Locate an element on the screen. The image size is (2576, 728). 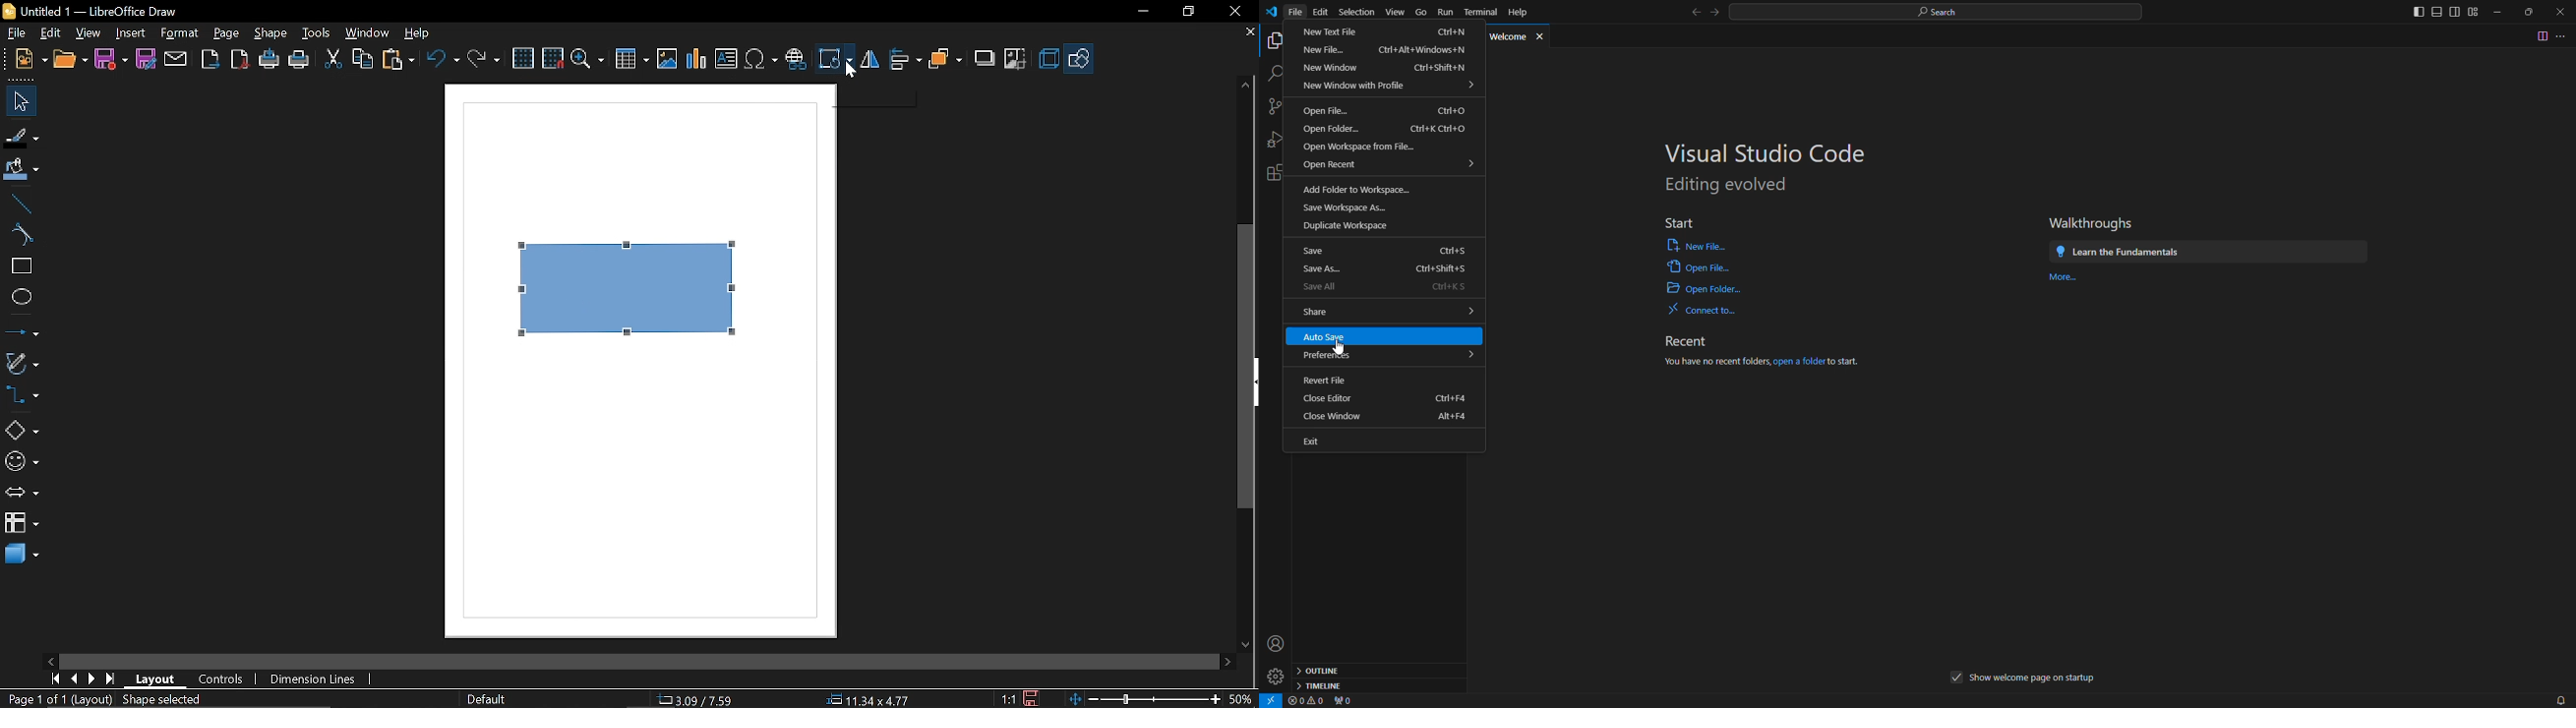
flip is located at coordinates (869, 60).